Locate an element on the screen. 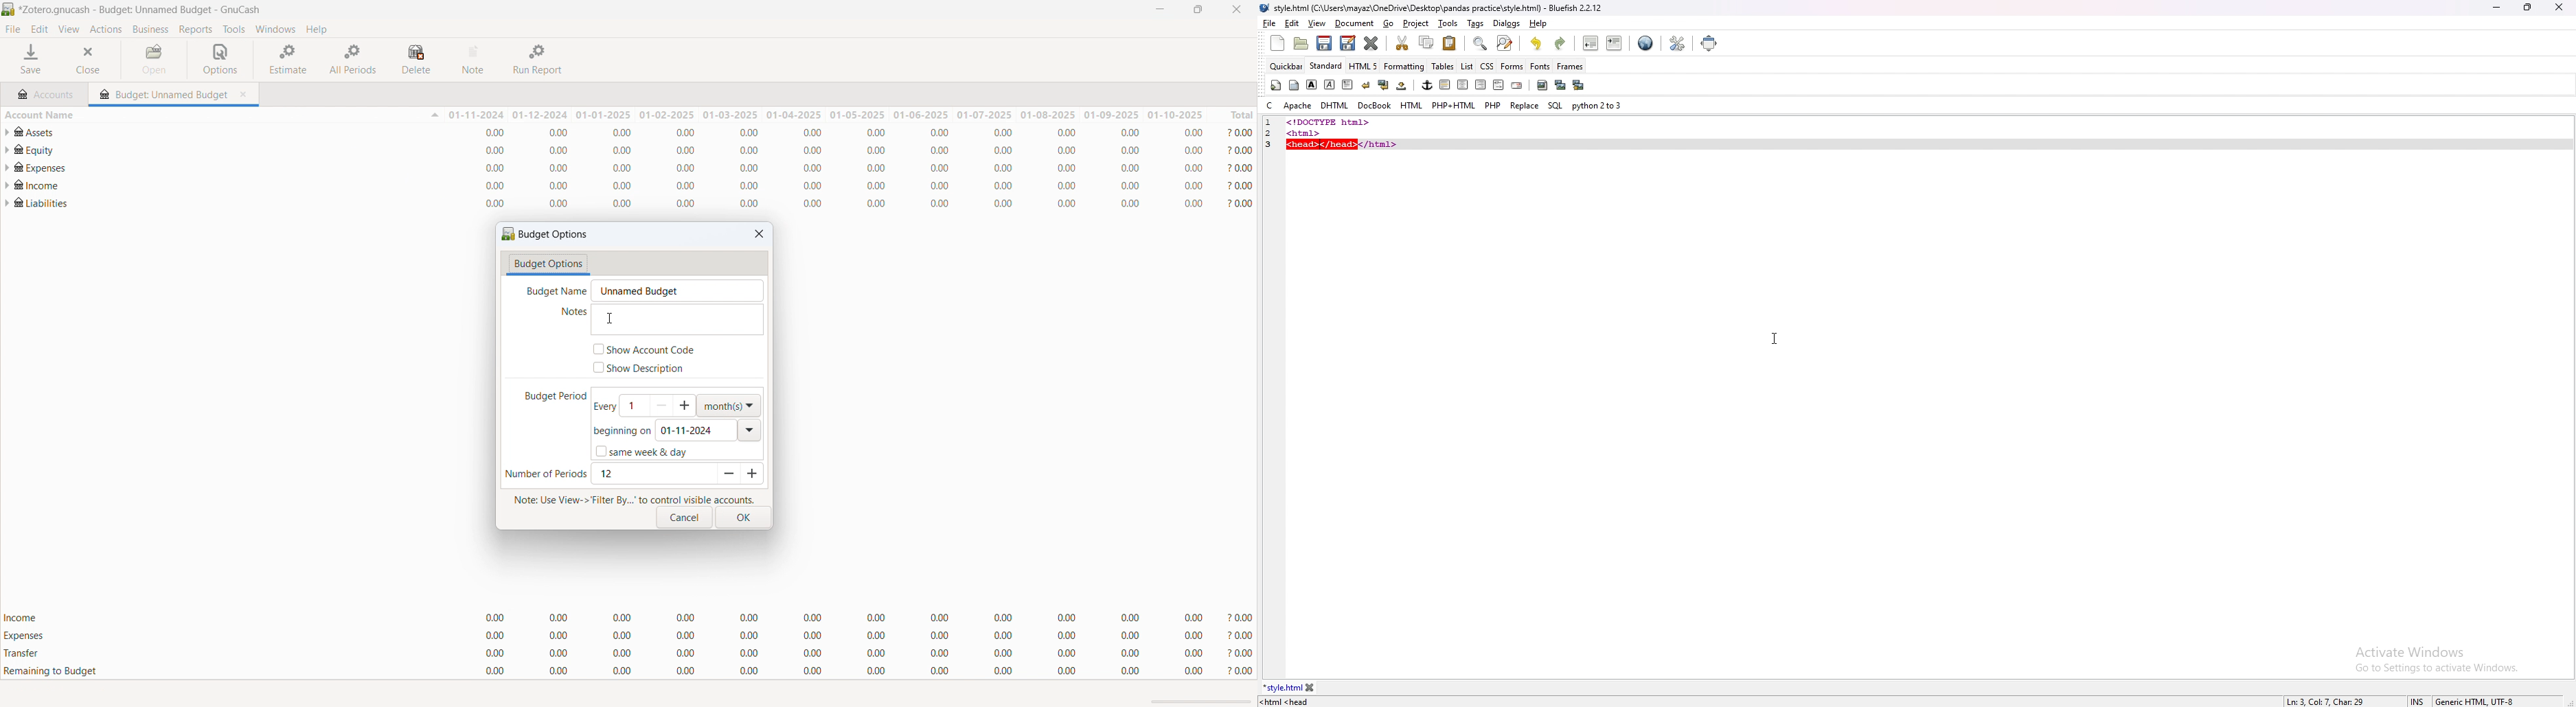 The width and height of the screenshot is (2576, 728). expenses total is located at coordinates (629, 636).